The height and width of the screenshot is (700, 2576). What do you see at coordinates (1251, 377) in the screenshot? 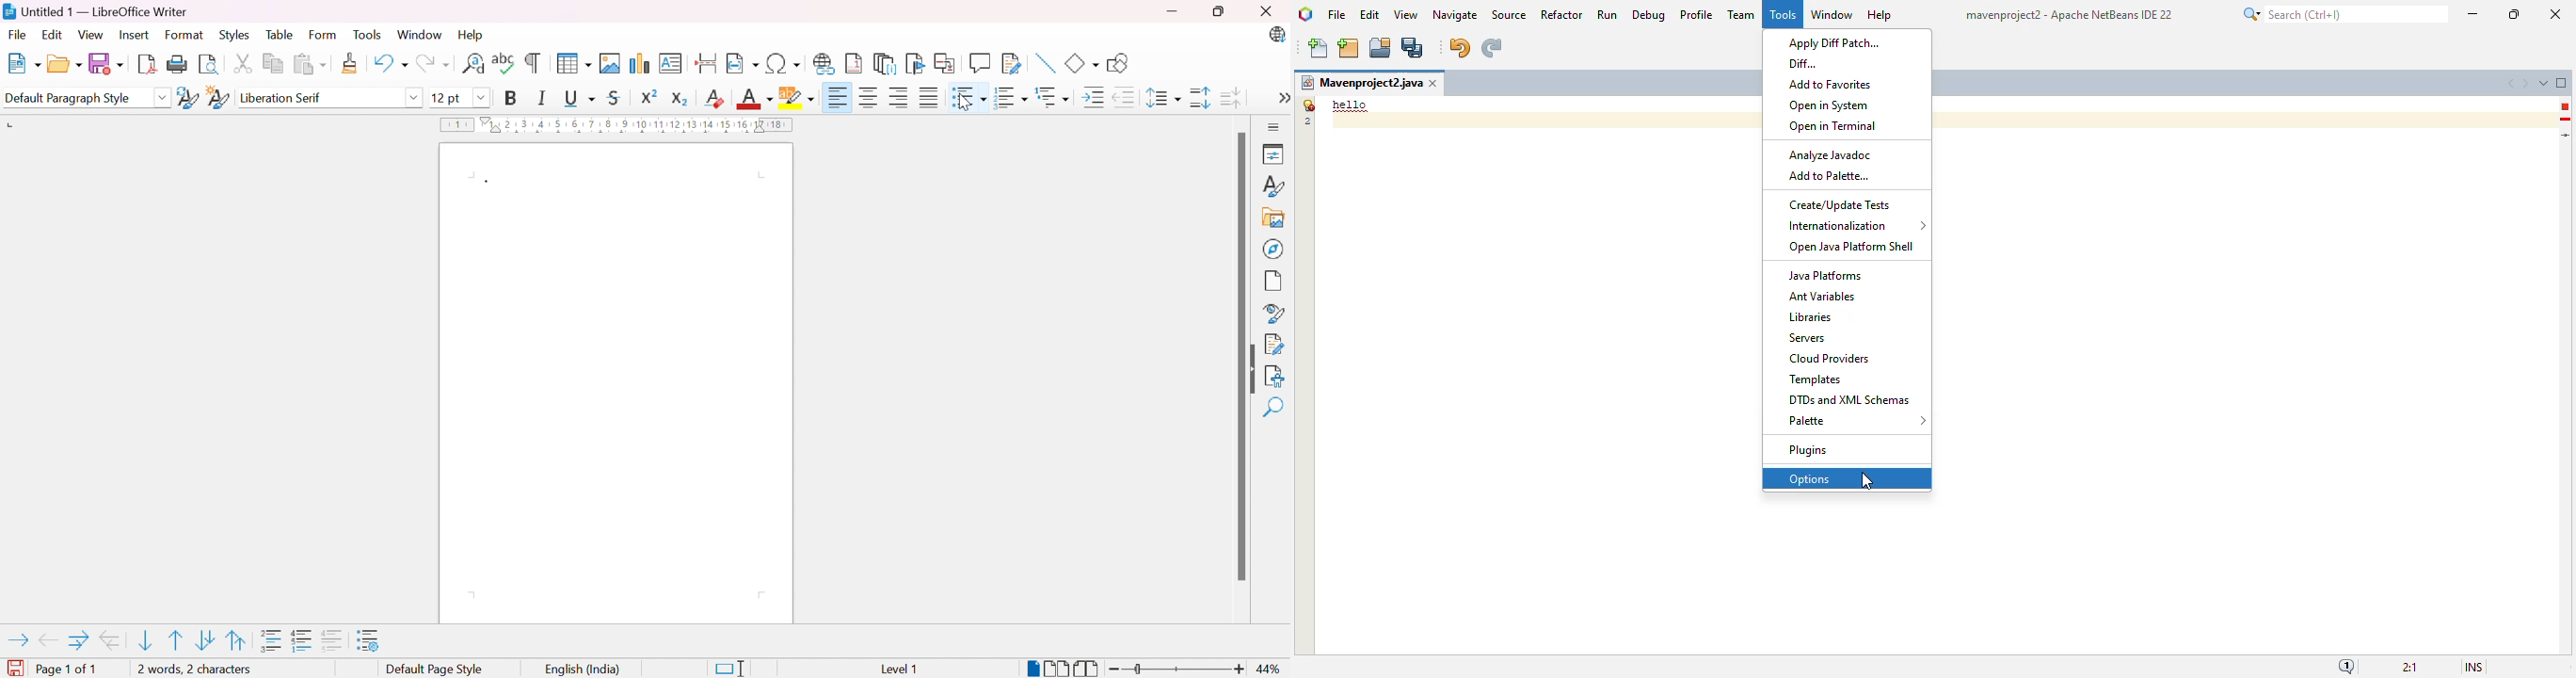
I see `Hide` at bounding box center [1251, 377].